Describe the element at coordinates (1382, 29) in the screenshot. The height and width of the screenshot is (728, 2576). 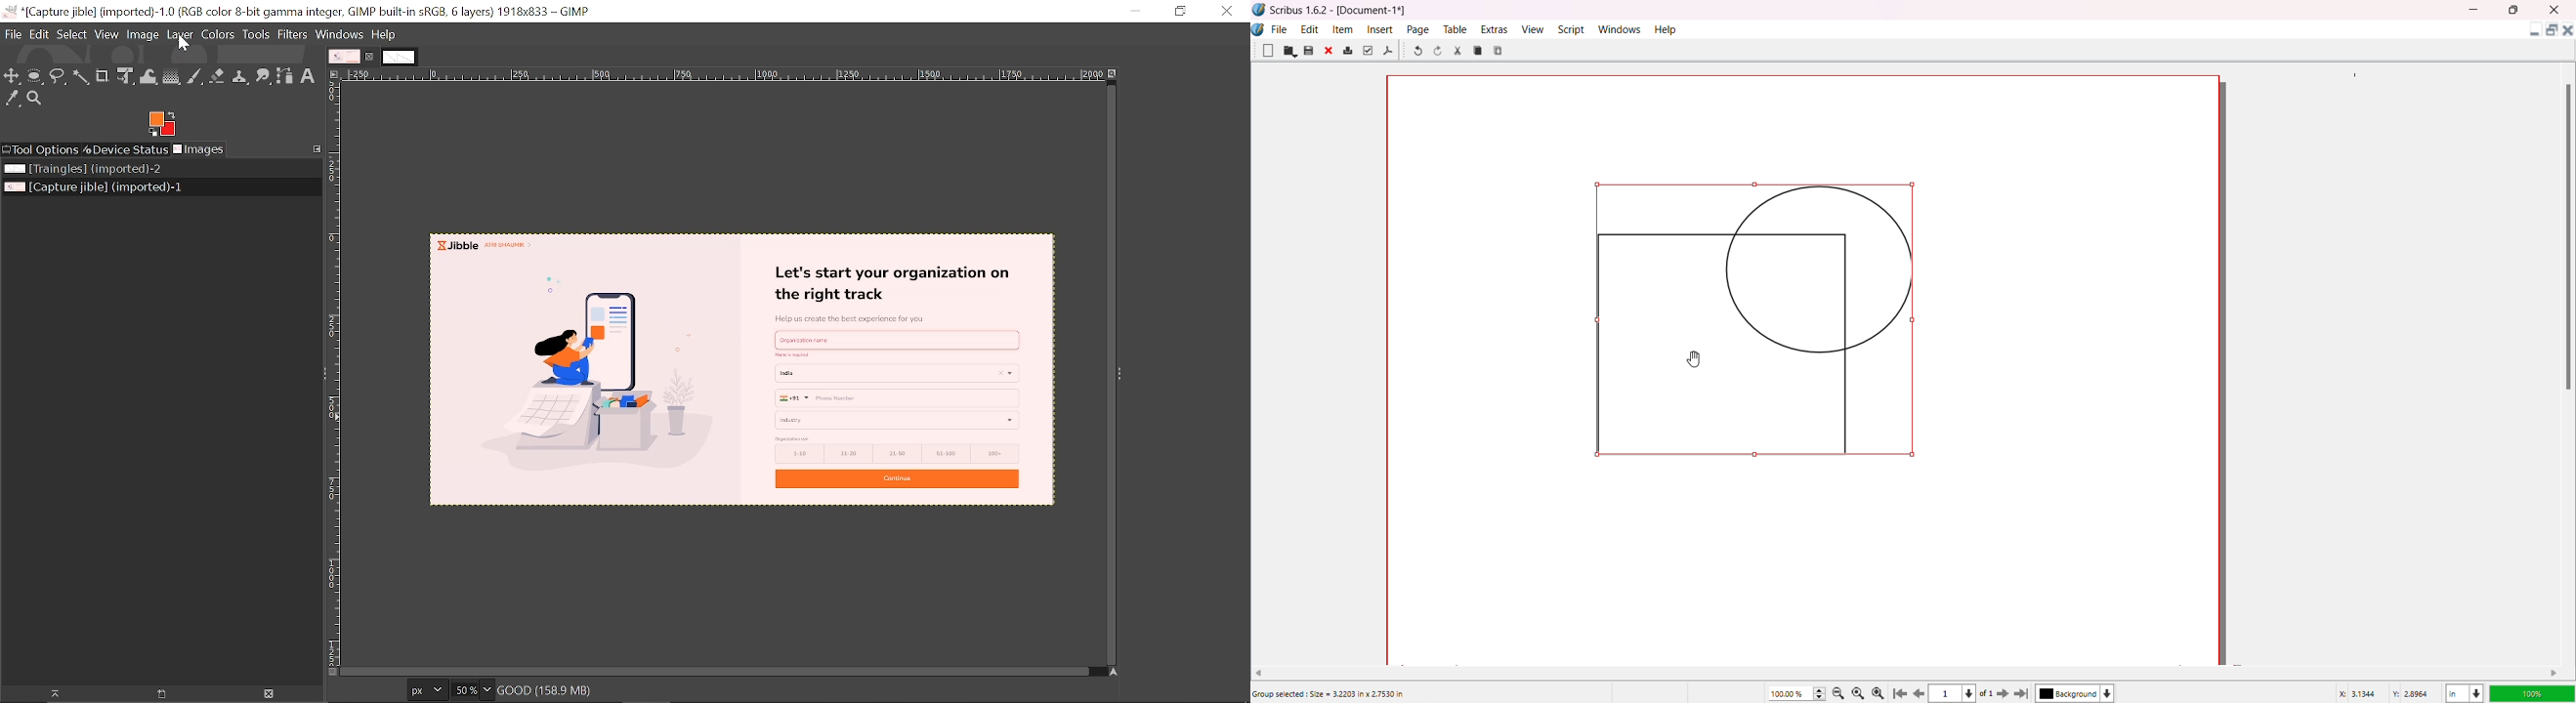
I see `Insert` at that location.